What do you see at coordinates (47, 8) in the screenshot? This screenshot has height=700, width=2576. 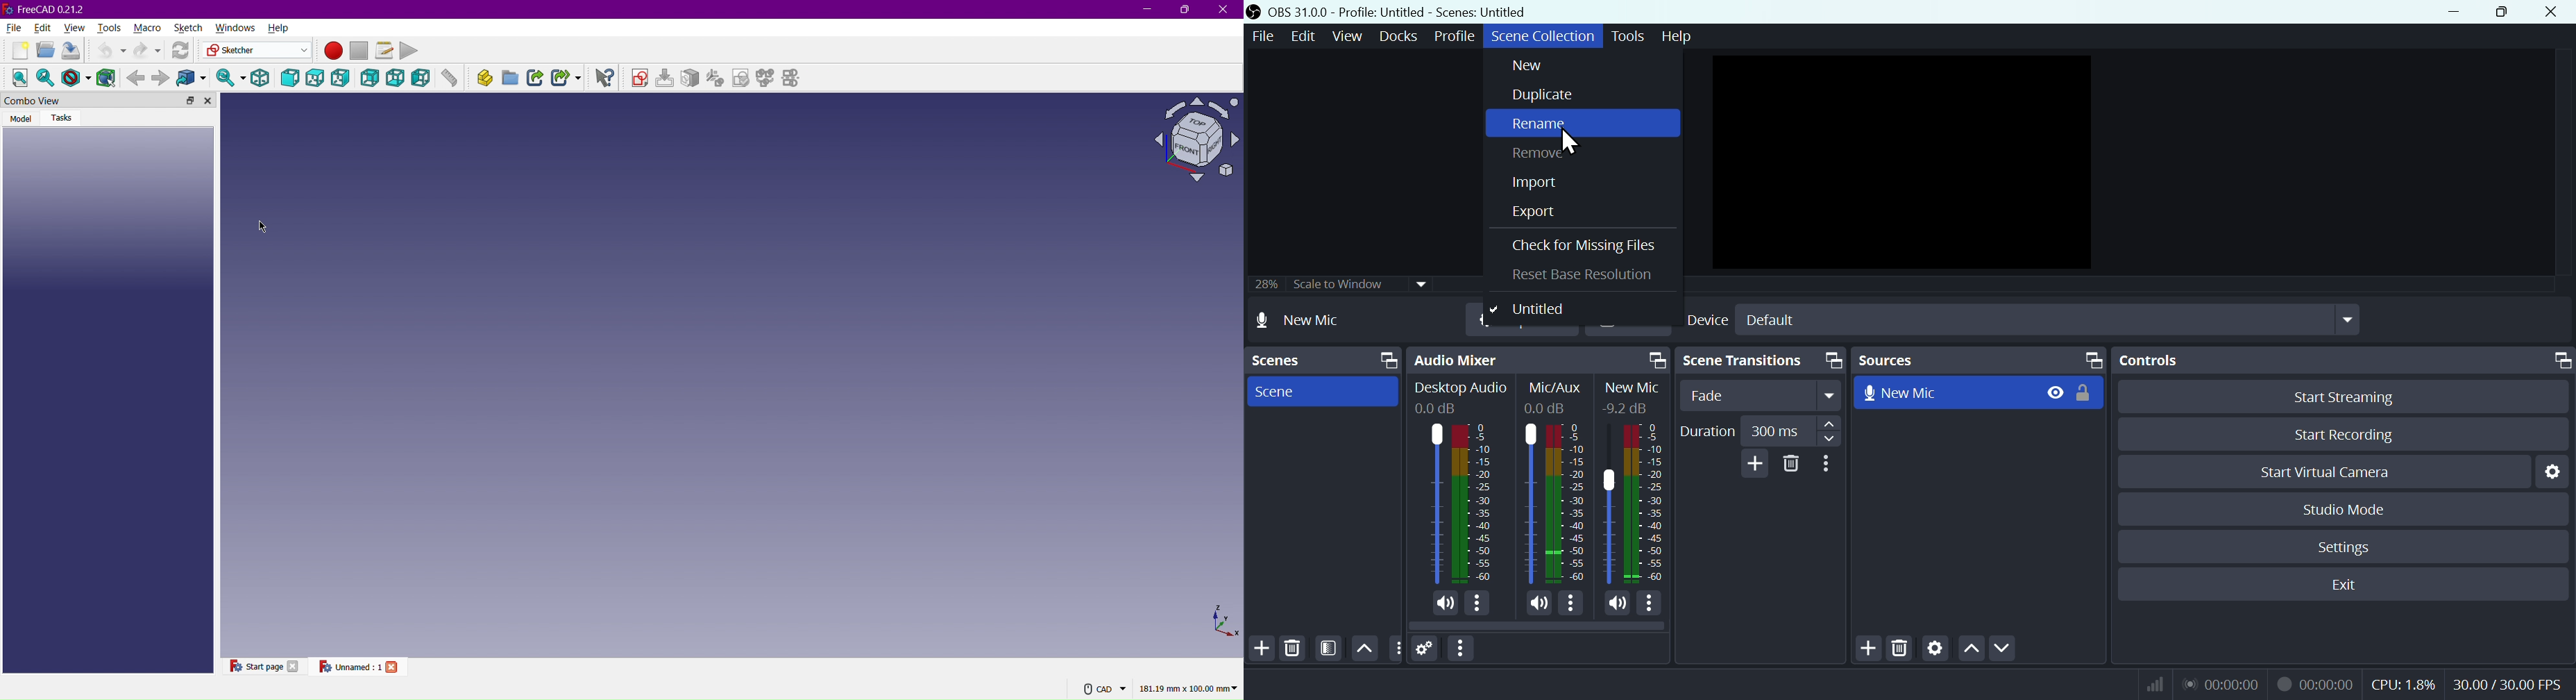 I see `FreeCAD 0.21.2` at bounding box center [47, 8].